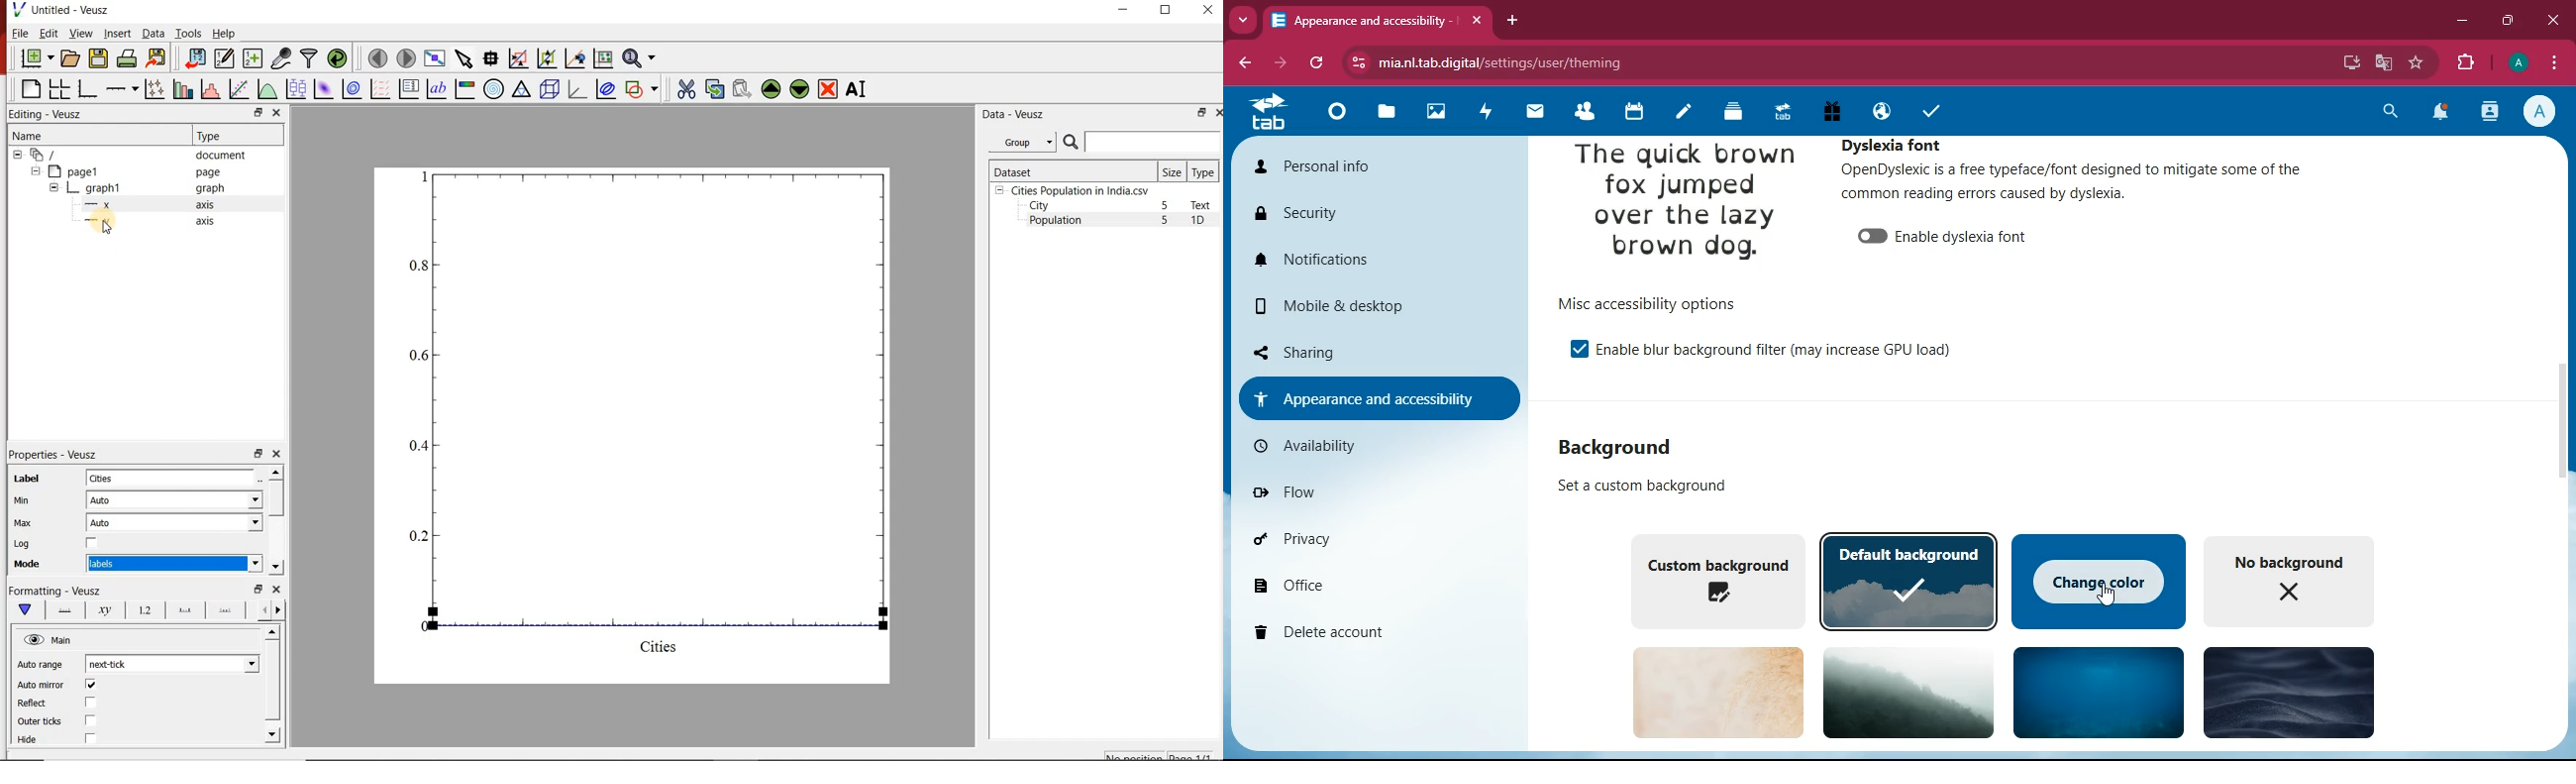  What do you see at coordinates (1387, 114) in the screenshot?
I see `files` at bounding box center [1387, 114].